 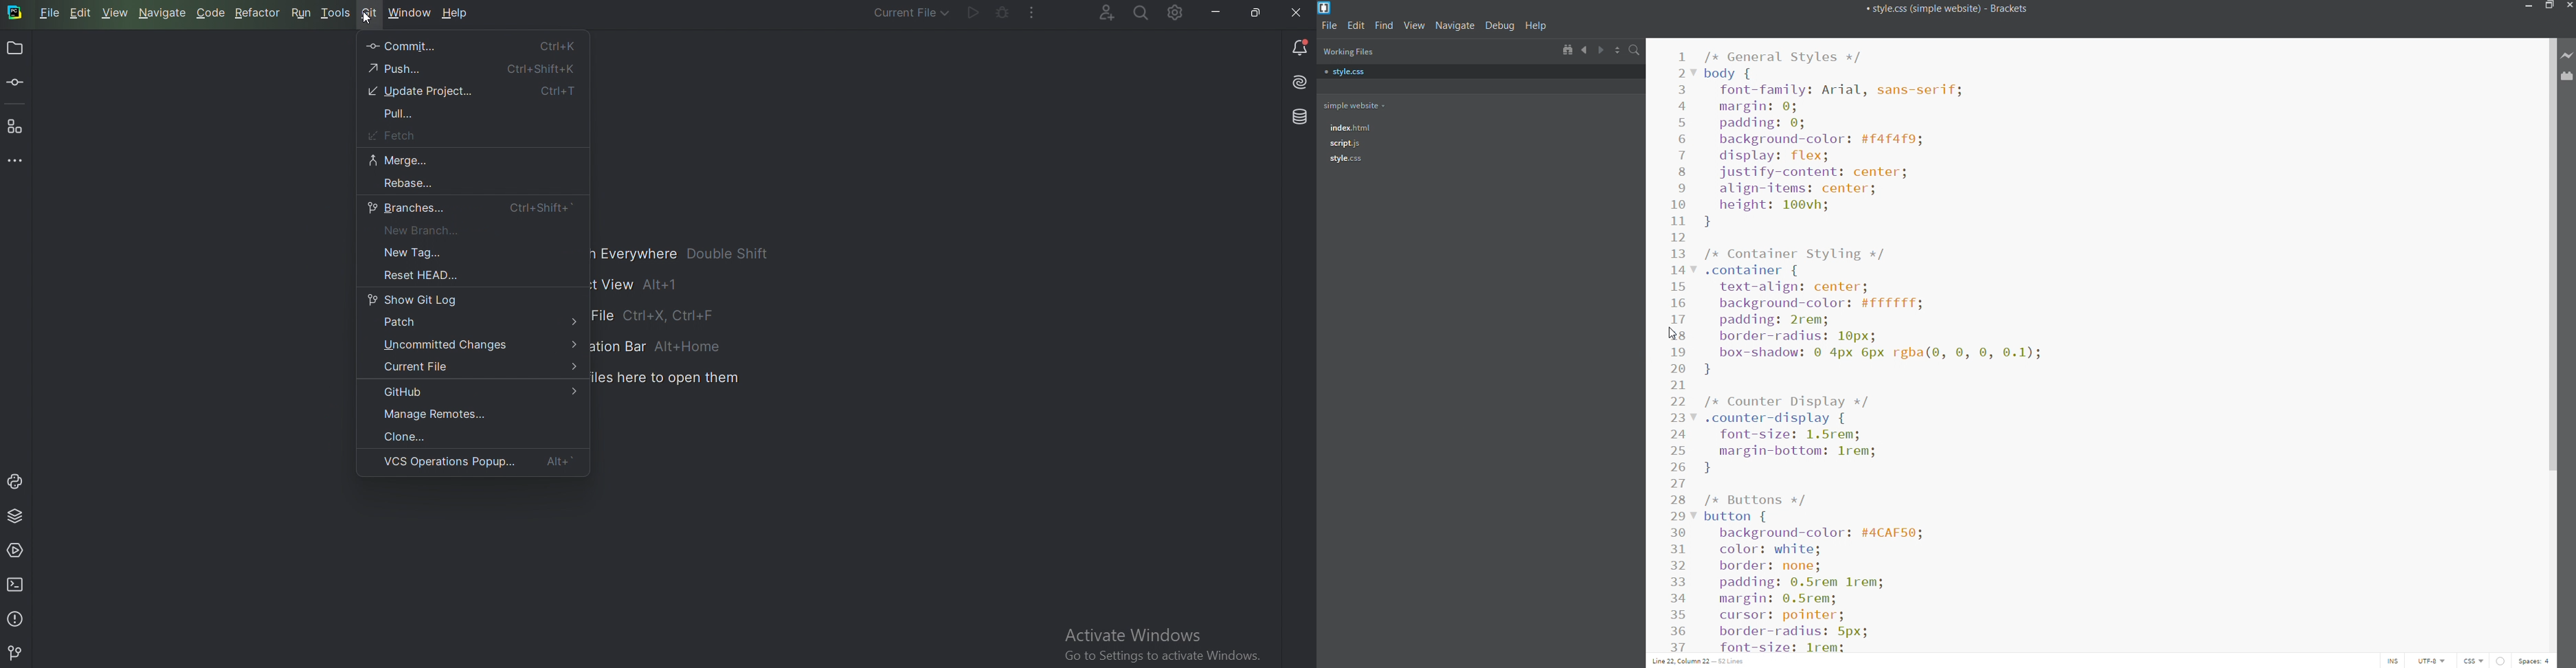 What do you see at coordinates (998, 14) in the screenshot?
I see `Debug` at bounding box center [998, 14].